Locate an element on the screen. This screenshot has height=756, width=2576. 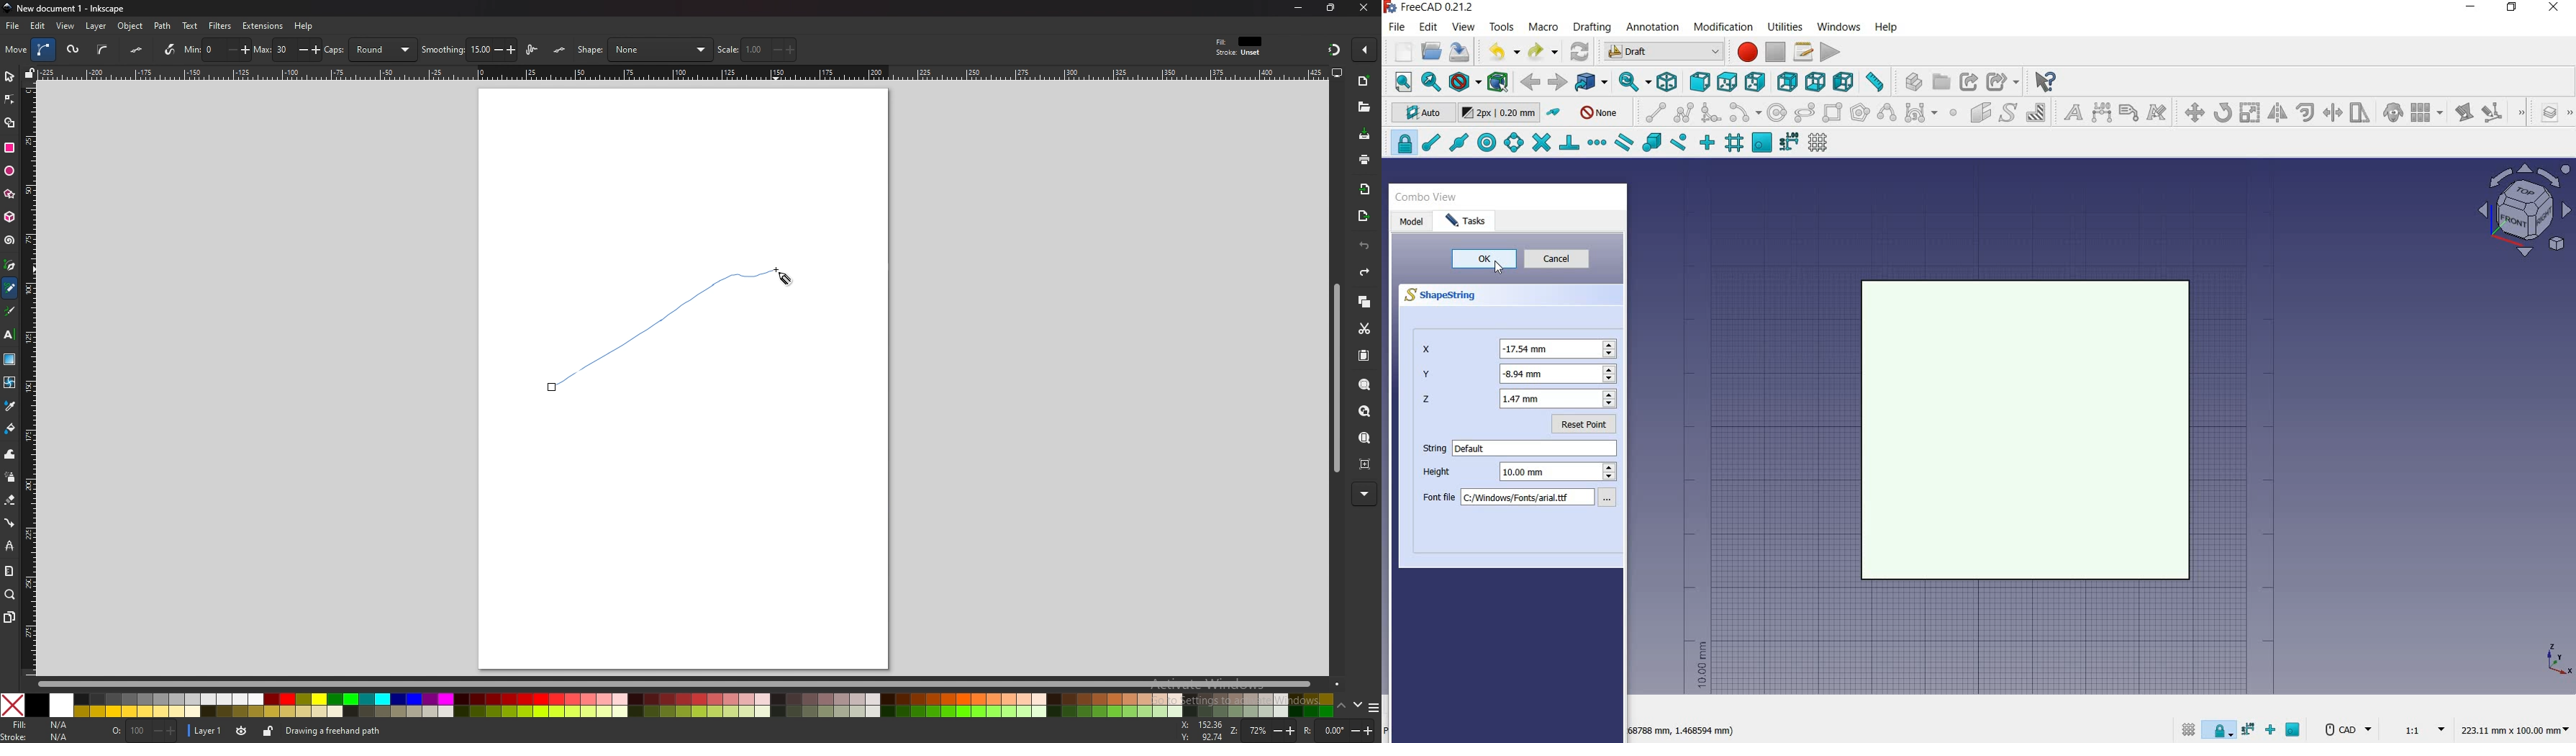
rotation is located at coordinates (1336, 728).